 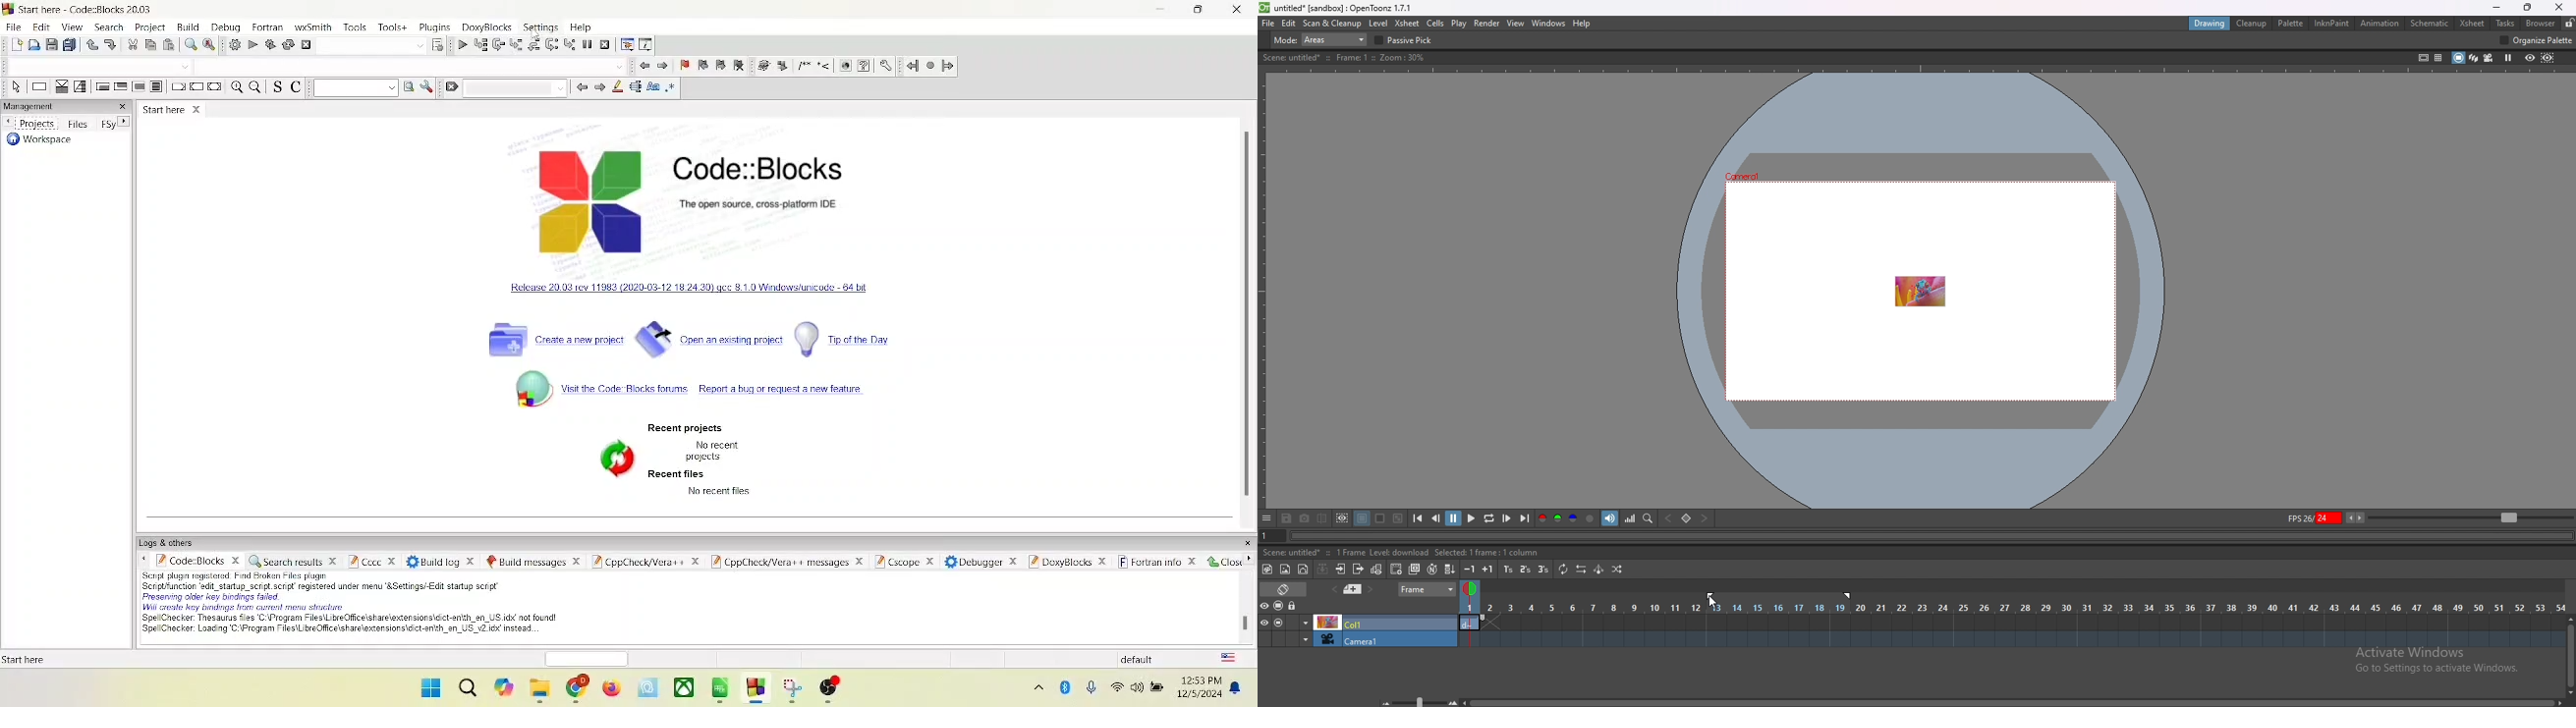 What do you see at coordinates (436, 46) in the screenshot?
I see `select target dialog` at bounding box center [436, 46].